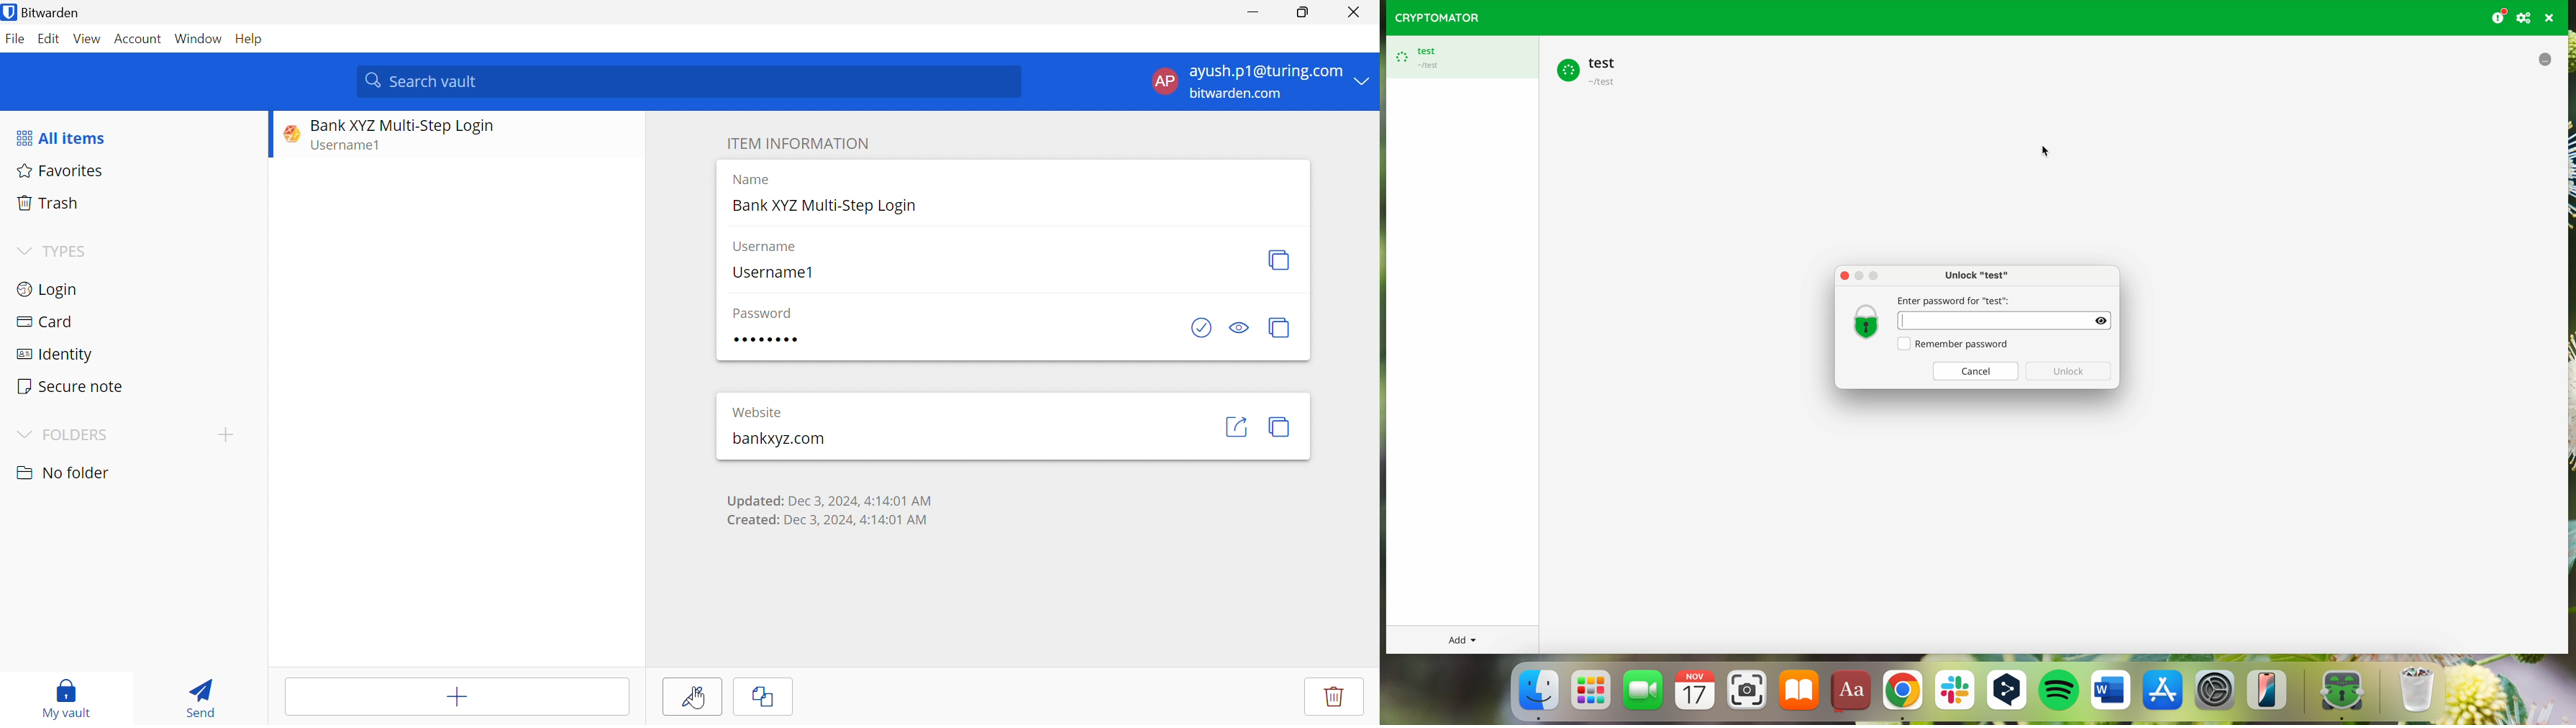 The height and width of the screenshot is (728, 2576). Describe the element at coordinates (47, 201) in the screenshot. I see `Trash` at that location.